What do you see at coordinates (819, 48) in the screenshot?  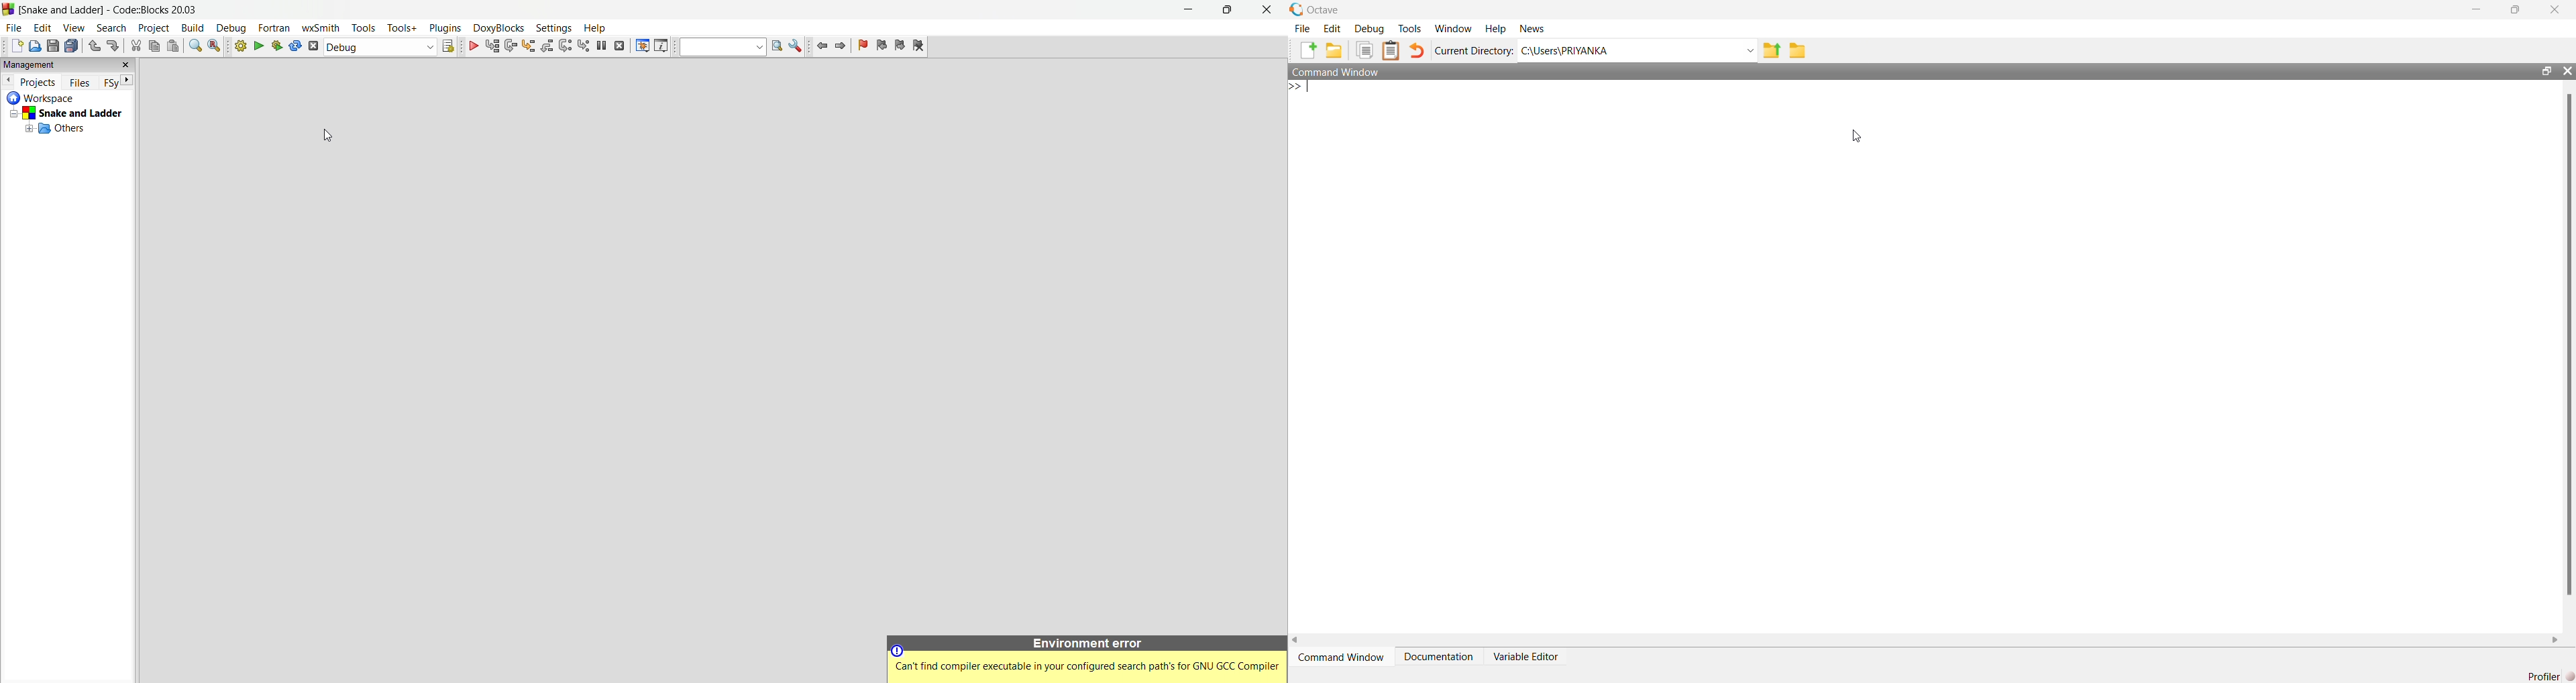 I see `jump back ` at bounding box center [819, 48].